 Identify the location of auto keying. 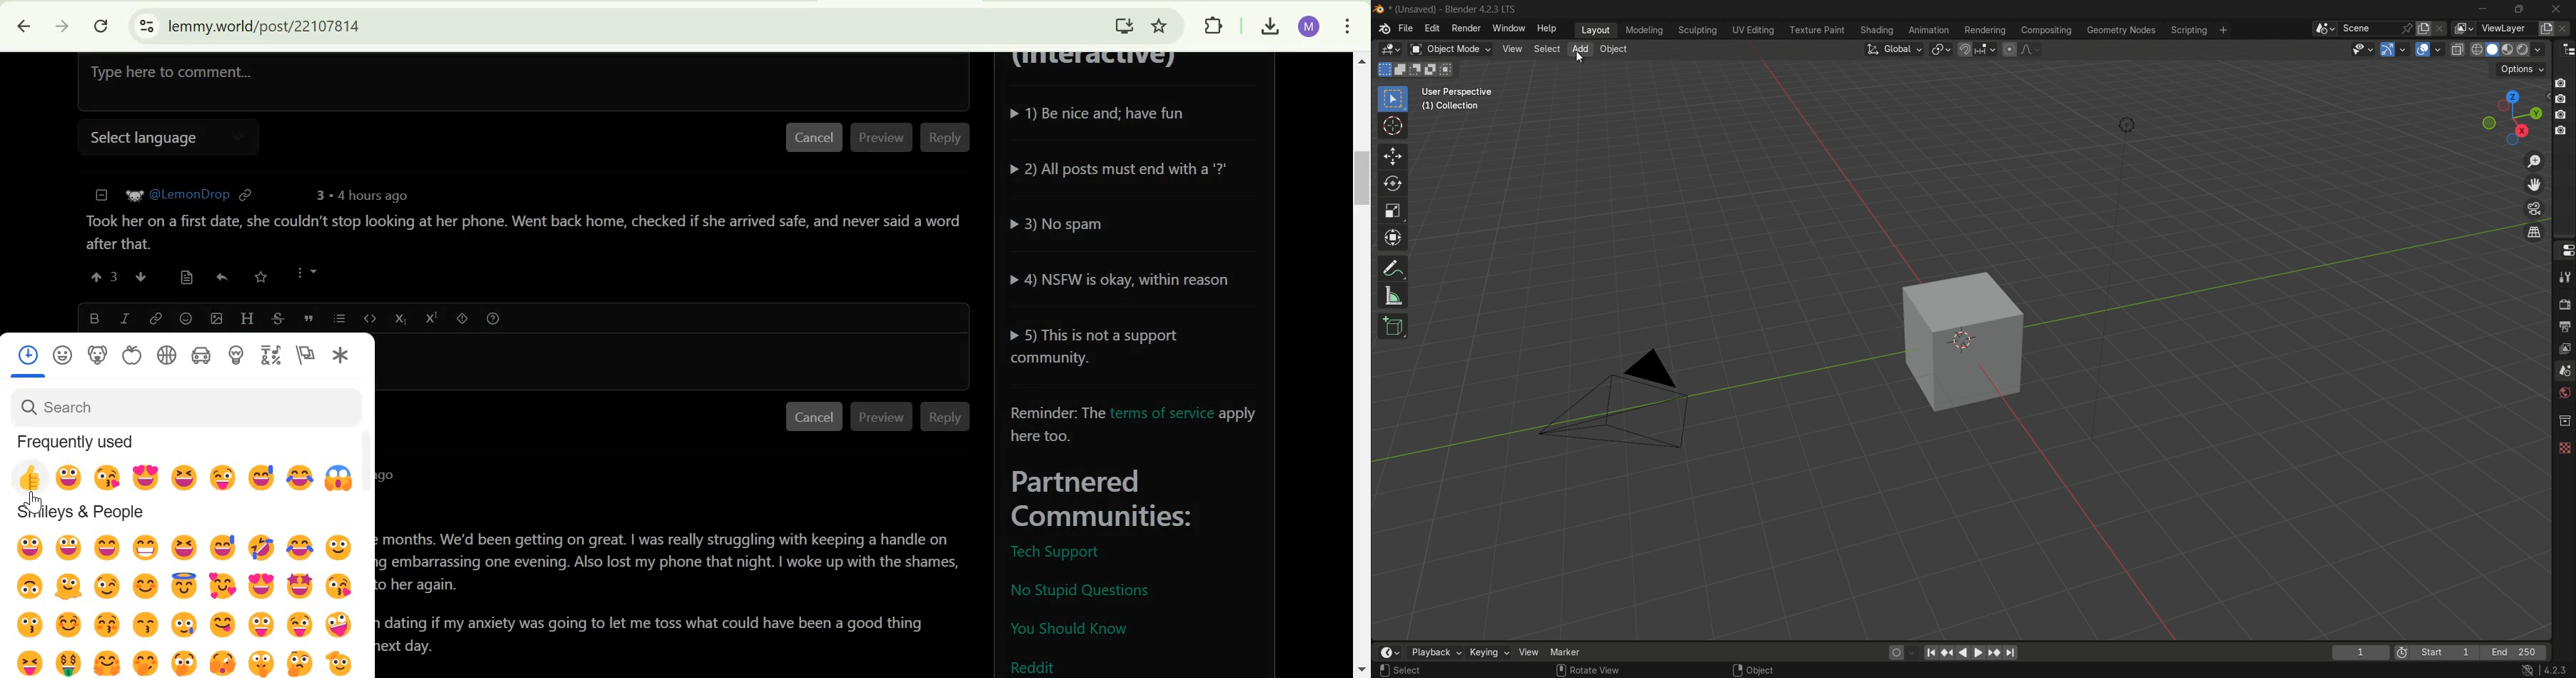
(1905, 652).